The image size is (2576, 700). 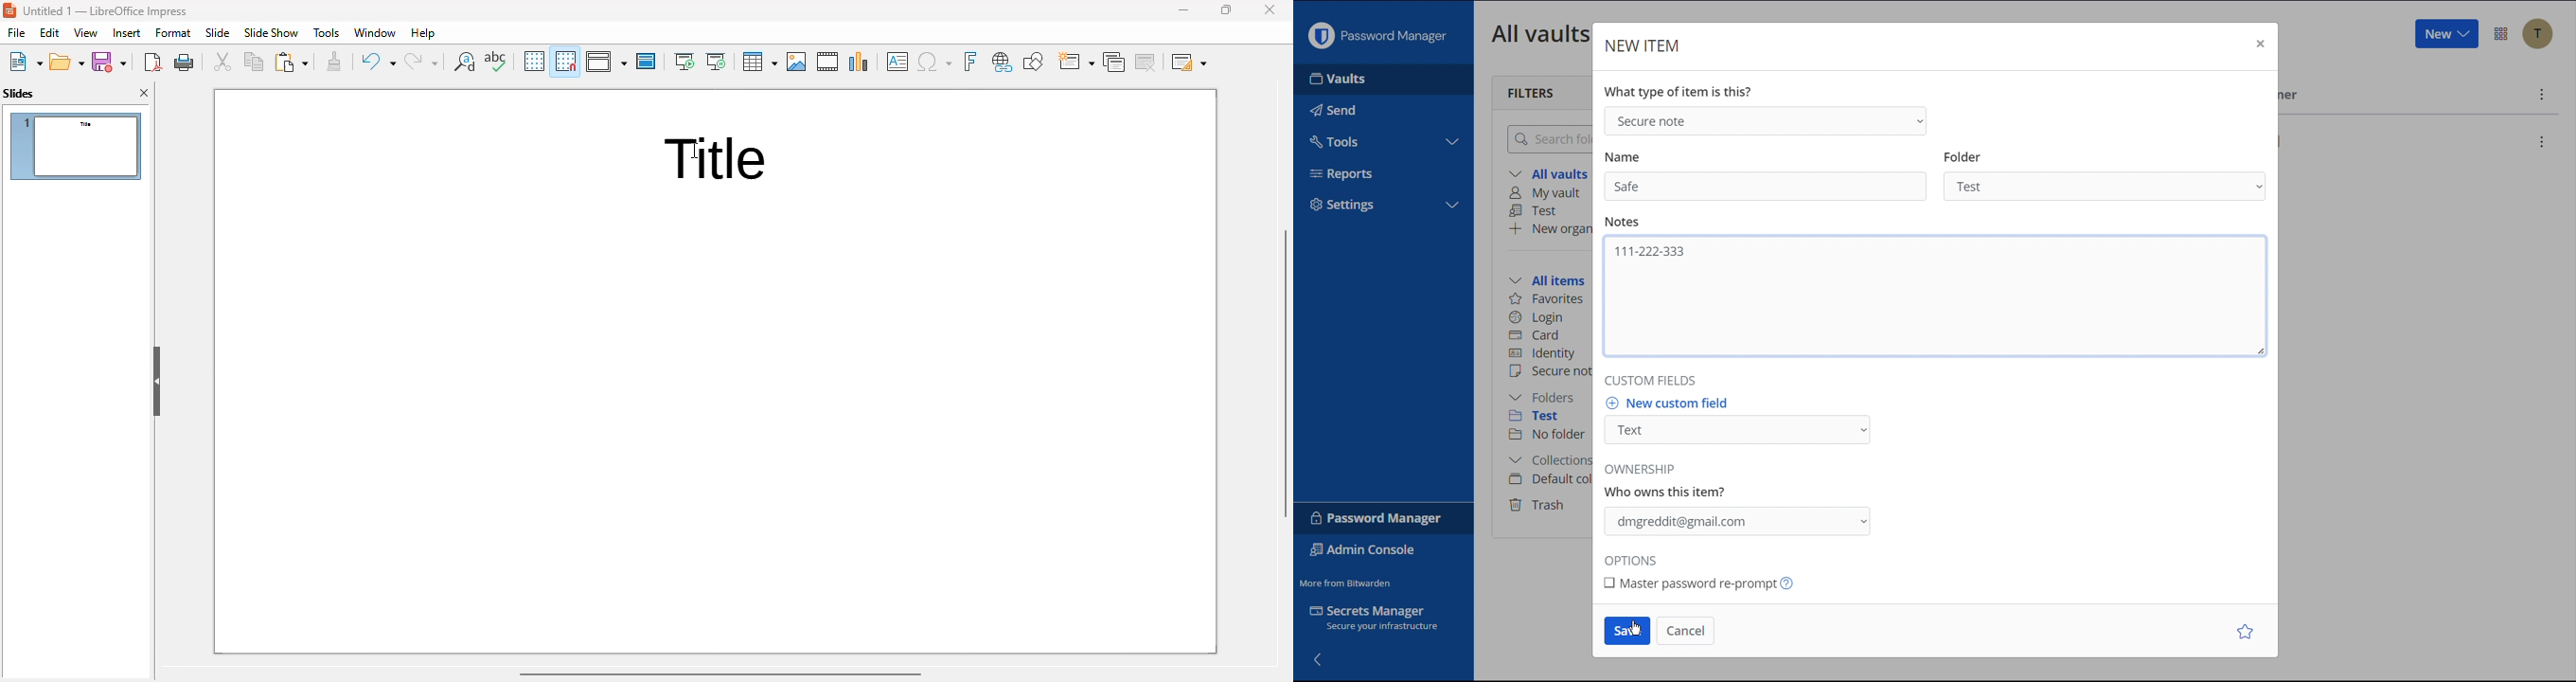 What do you see at coordinates (1146, 63) in the screenshot?
I see `delete slide` at bounding box center [1146, 63].